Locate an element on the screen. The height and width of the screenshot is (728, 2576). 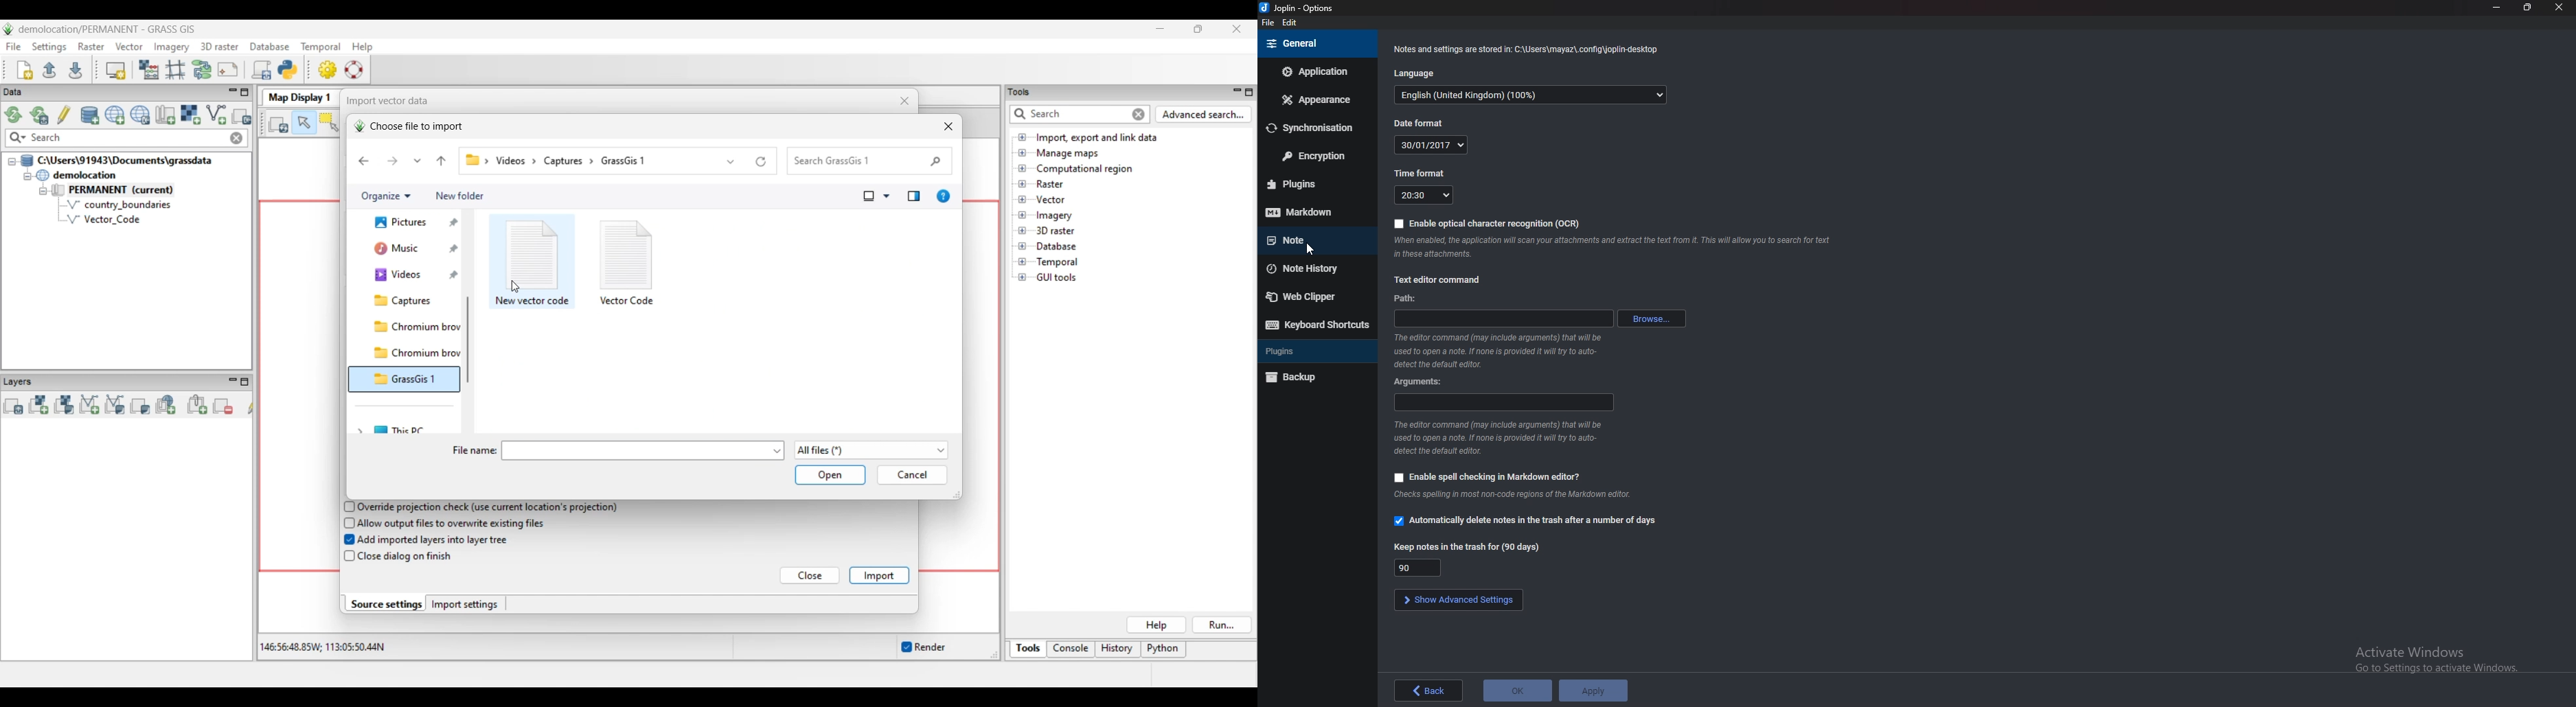
Plugins is located at coordinates (1315, 184).